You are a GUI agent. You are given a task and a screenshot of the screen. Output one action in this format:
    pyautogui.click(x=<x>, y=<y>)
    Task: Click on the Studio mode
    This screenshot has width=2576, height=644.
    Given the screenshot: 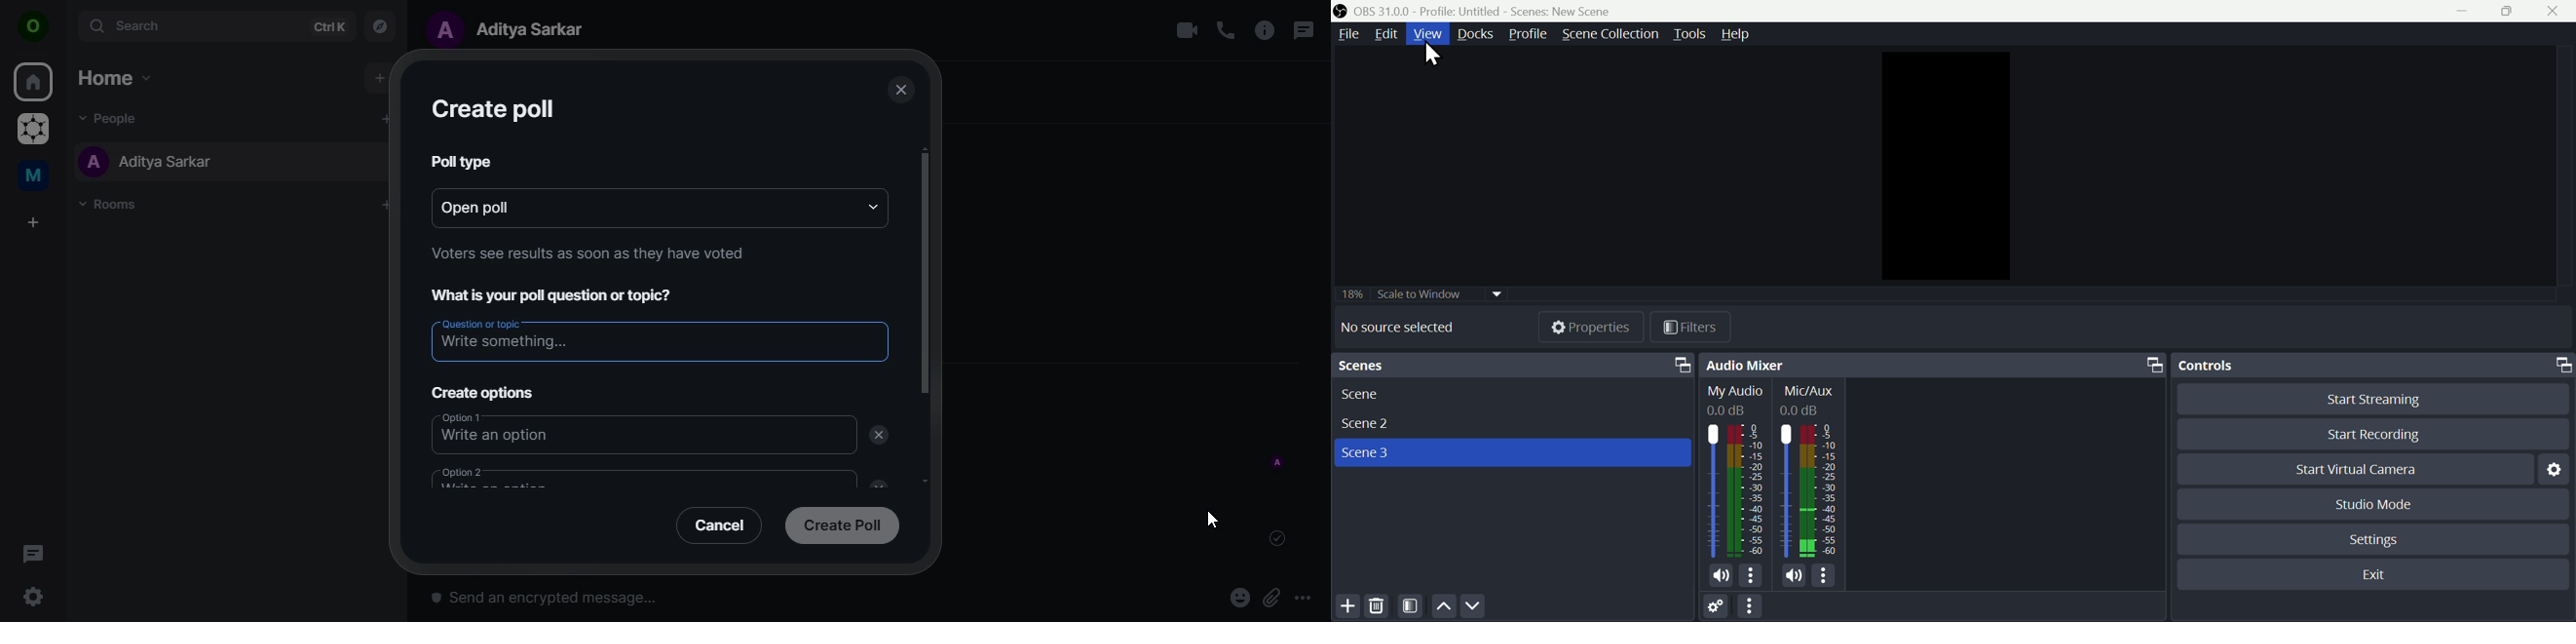 What is the action you would take?
    pyautogui.click(x=2370, y=504)
    